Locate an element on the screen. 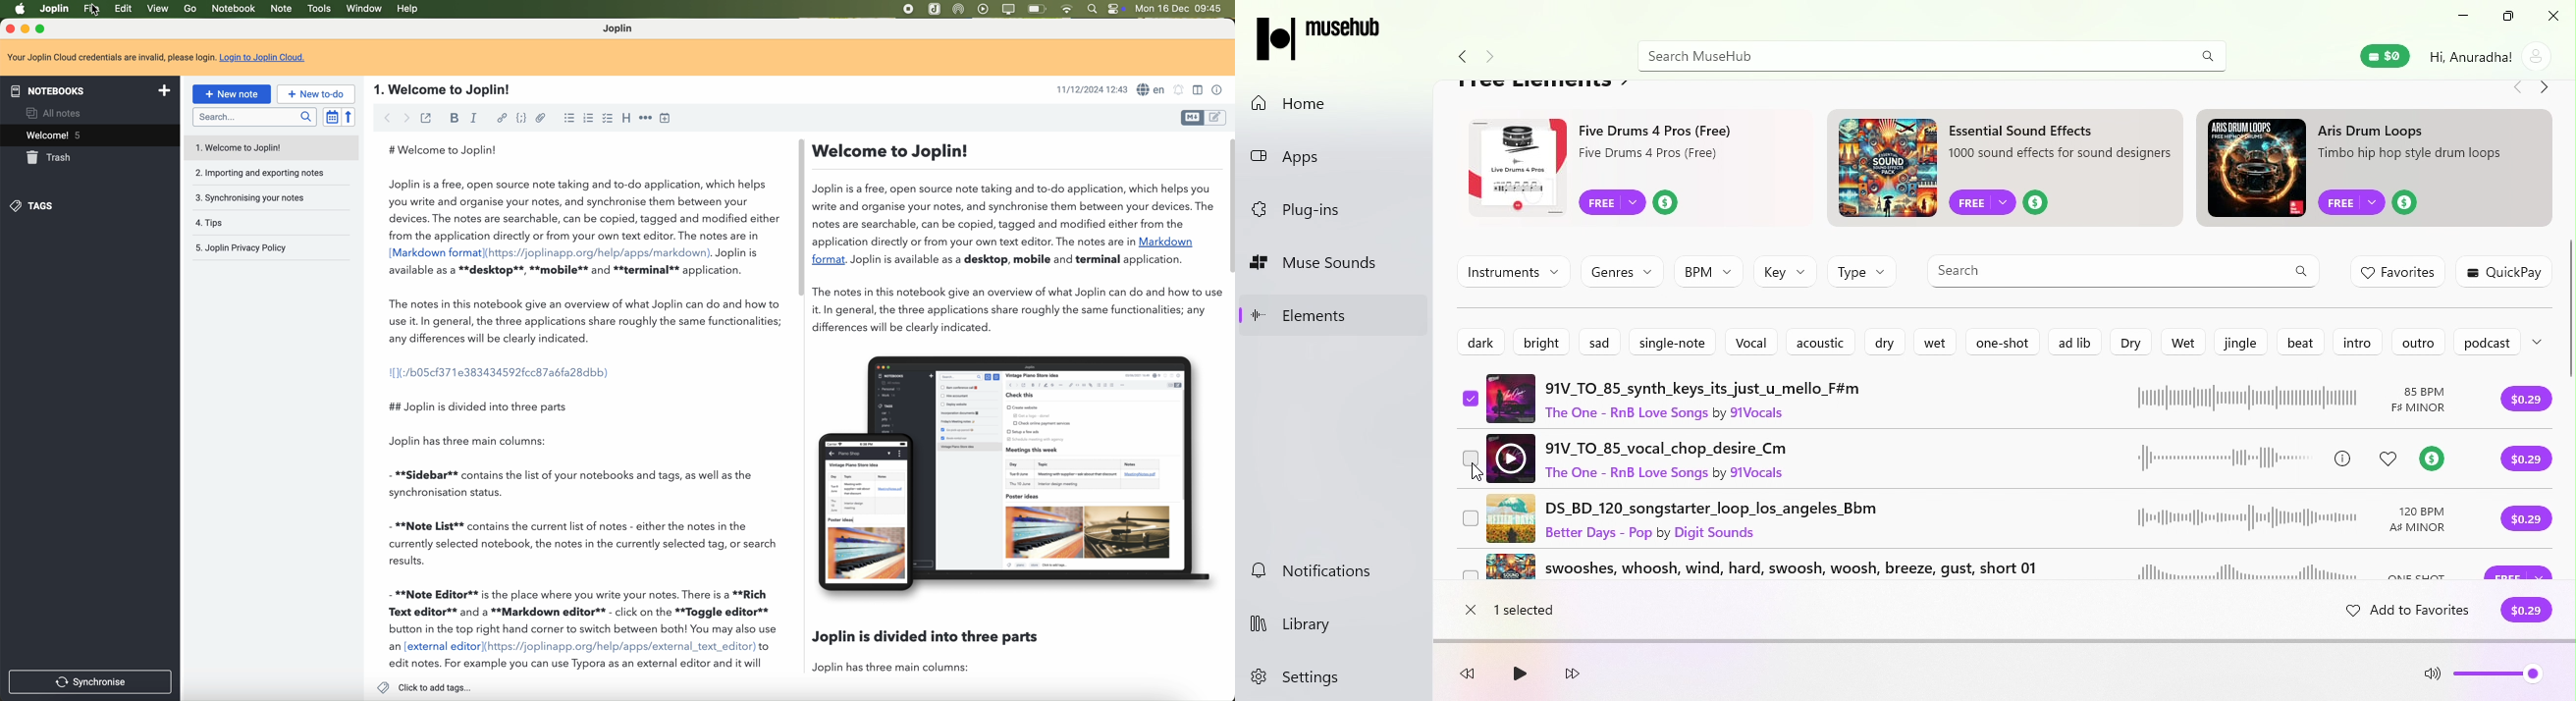 Image resolution: width=2576 pixels, height=728 pixels. Sad is located at coordinates (1603, 340).